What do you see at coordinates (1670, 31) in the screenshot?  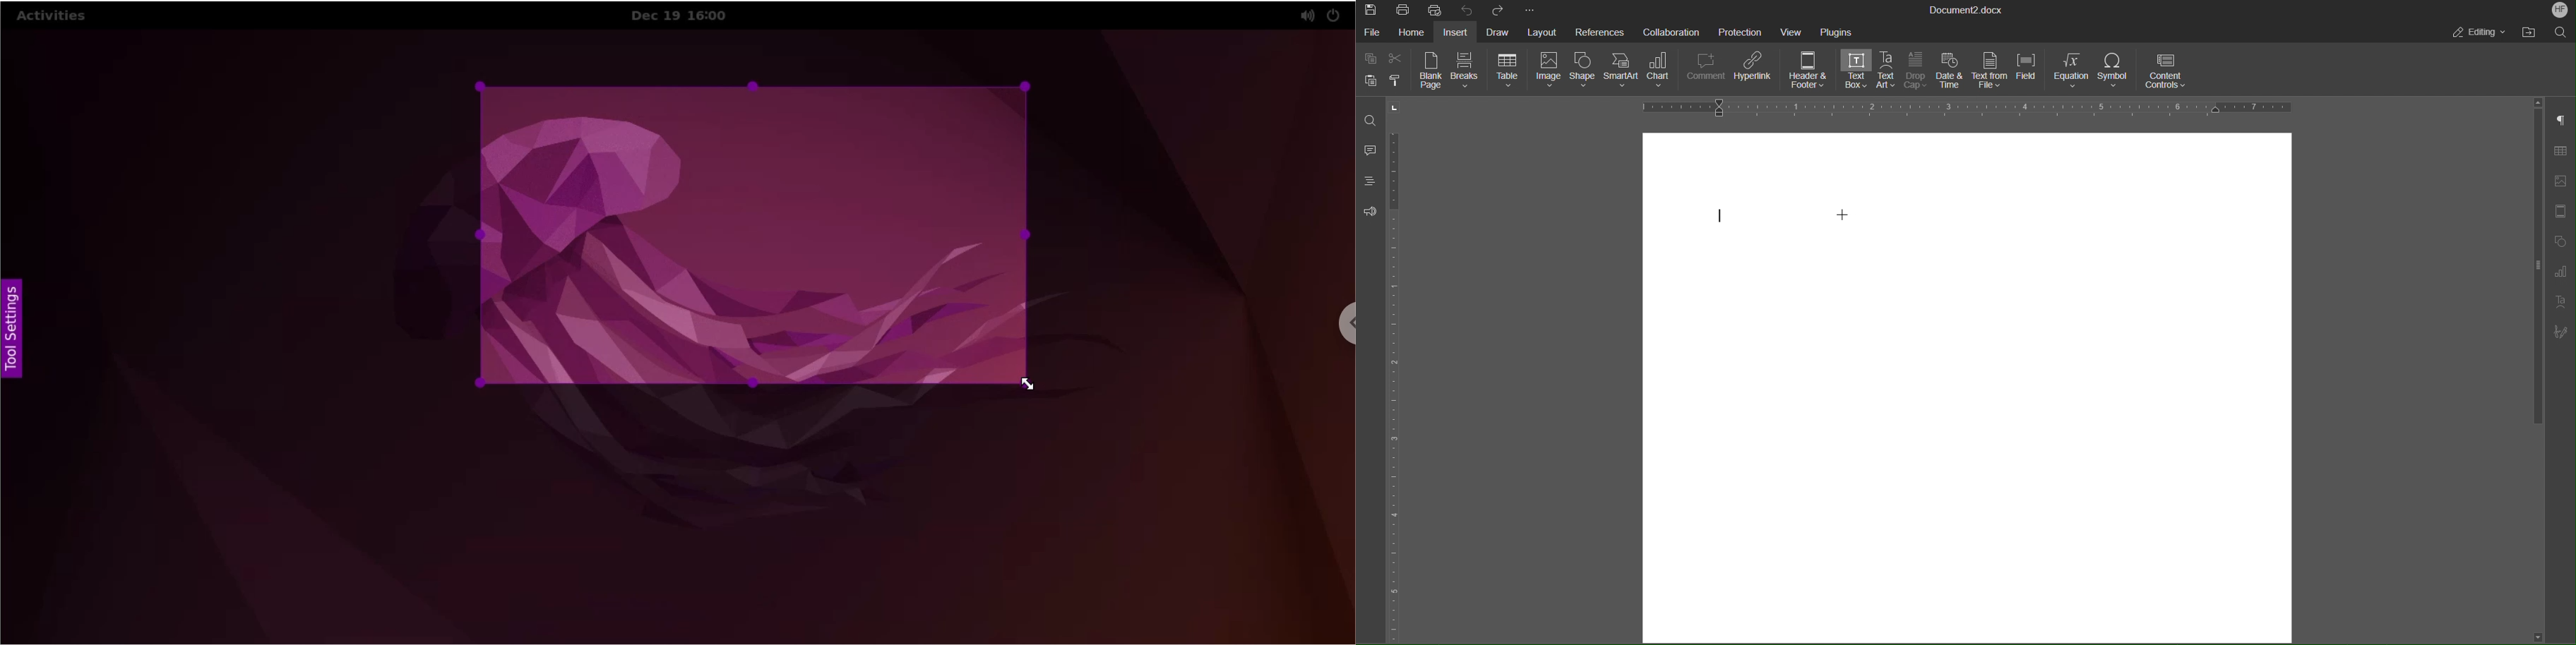 I see `Collaboration` at bounding box center [1670, 31].